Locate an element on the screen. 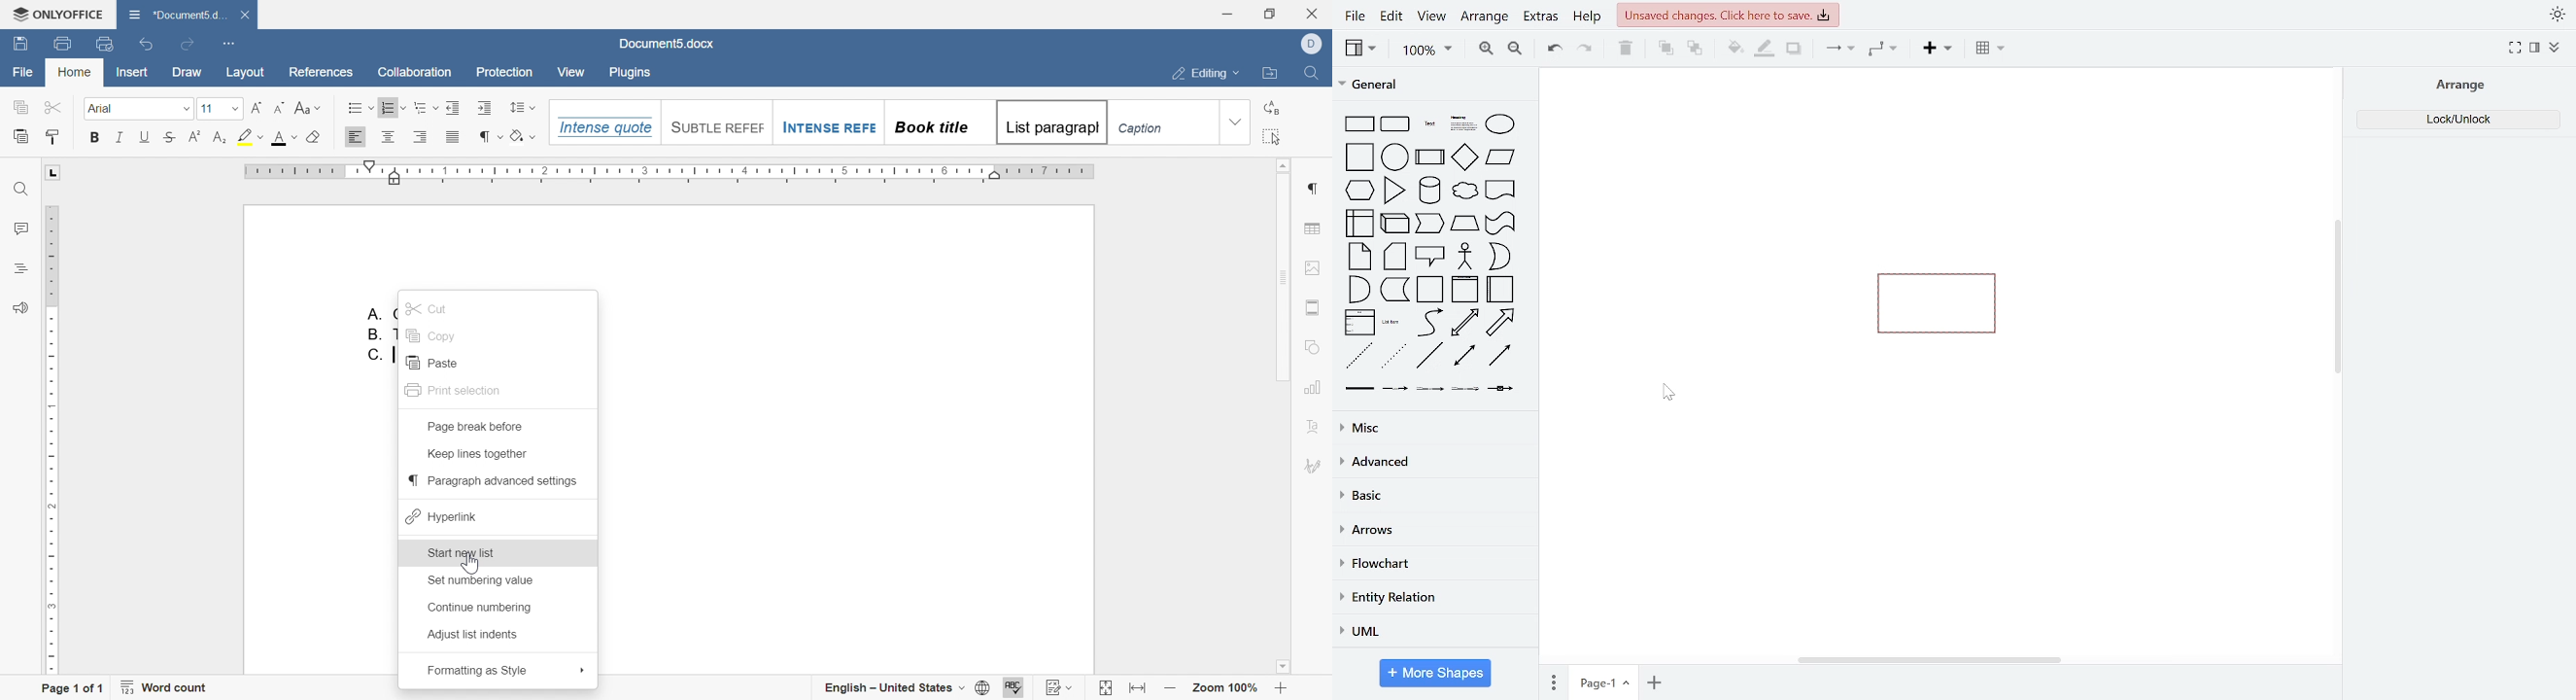 The height and width of the screenshot is (700, 2576). adjust list indents is located at coordinates (477, 635).